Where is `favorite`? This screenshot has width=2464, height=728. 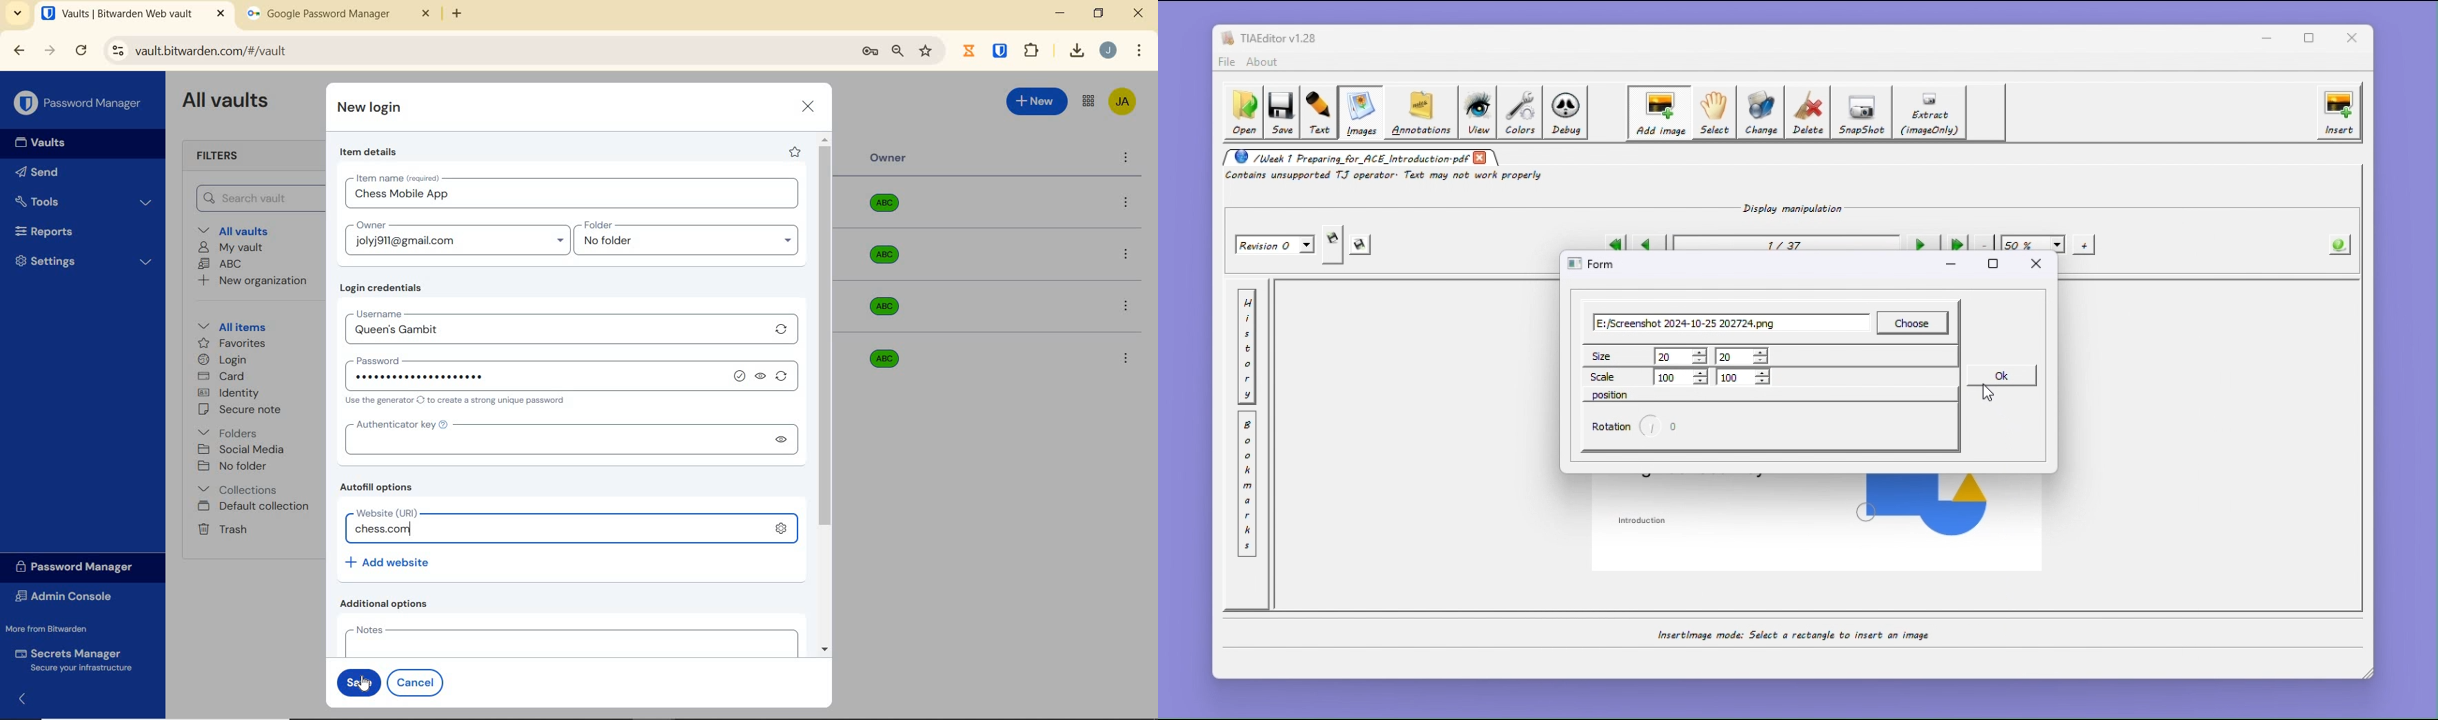 favorite is located at coordinates (794, 152).